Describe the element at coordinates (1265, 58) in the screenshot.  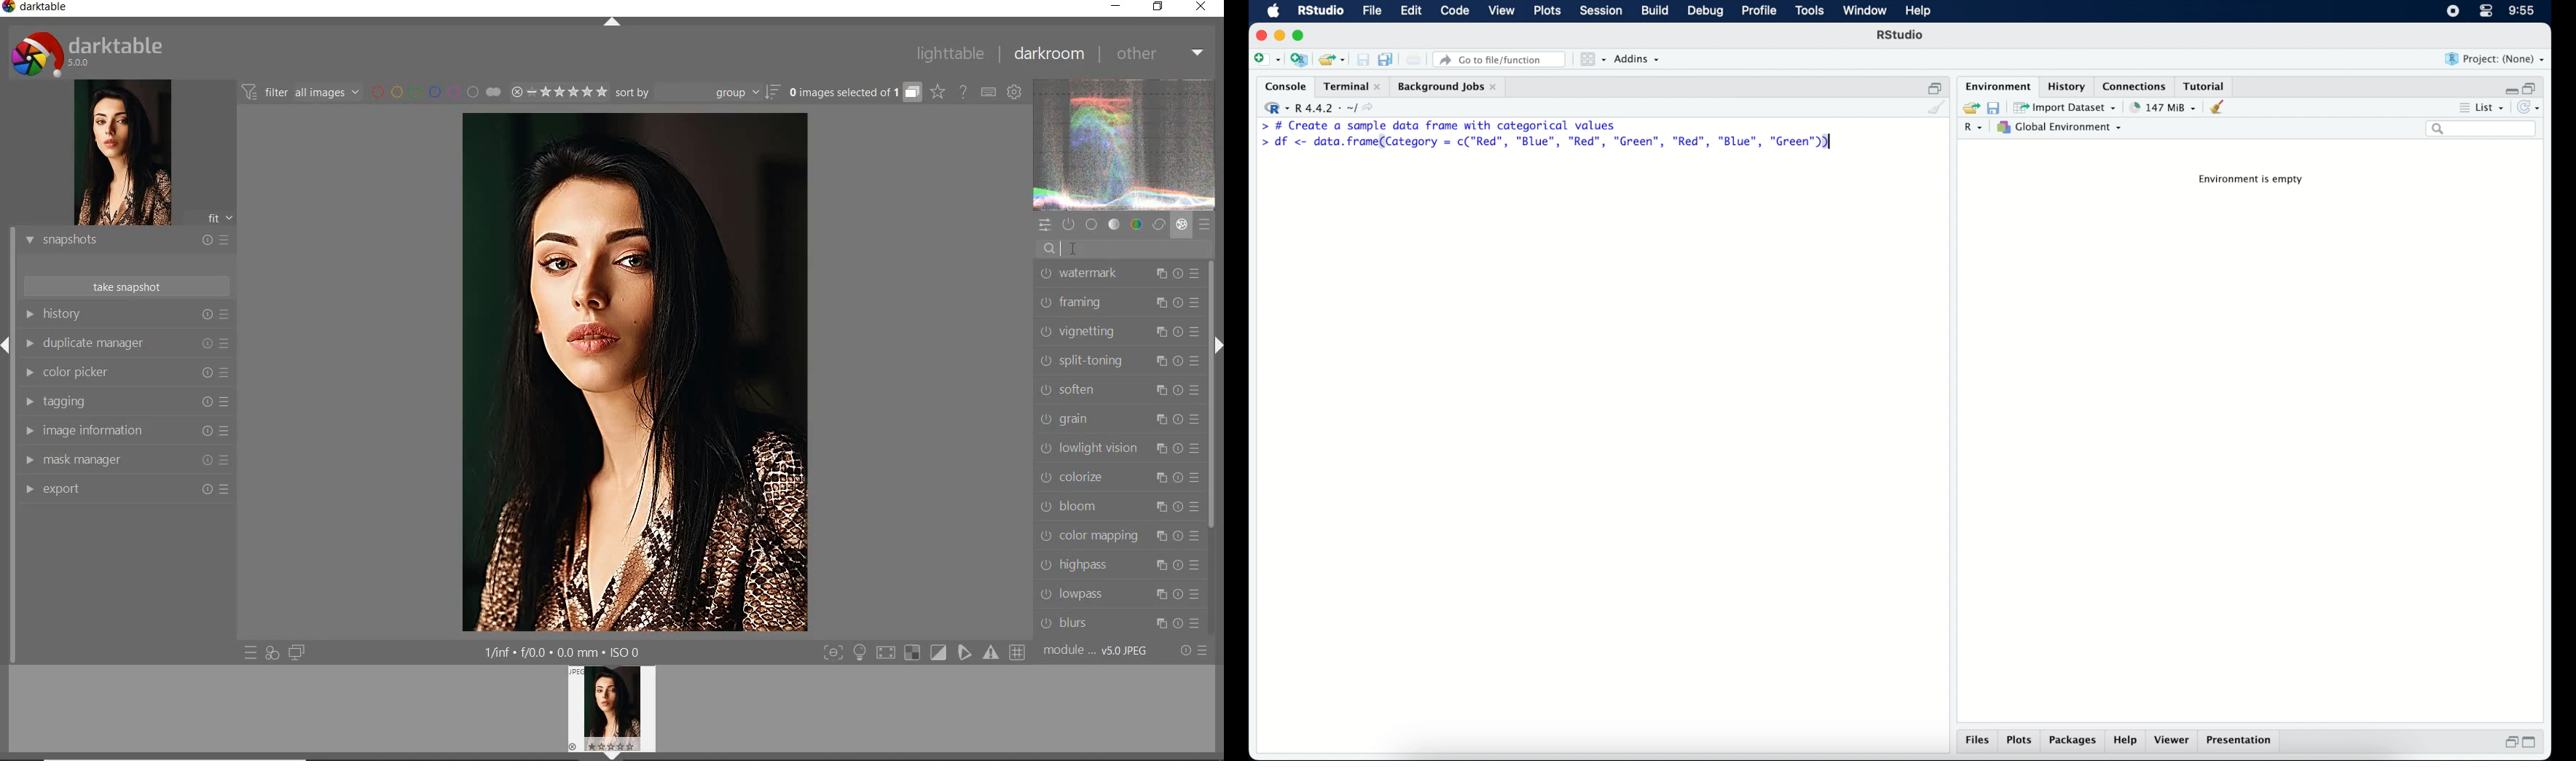
I see `new file` at that location.